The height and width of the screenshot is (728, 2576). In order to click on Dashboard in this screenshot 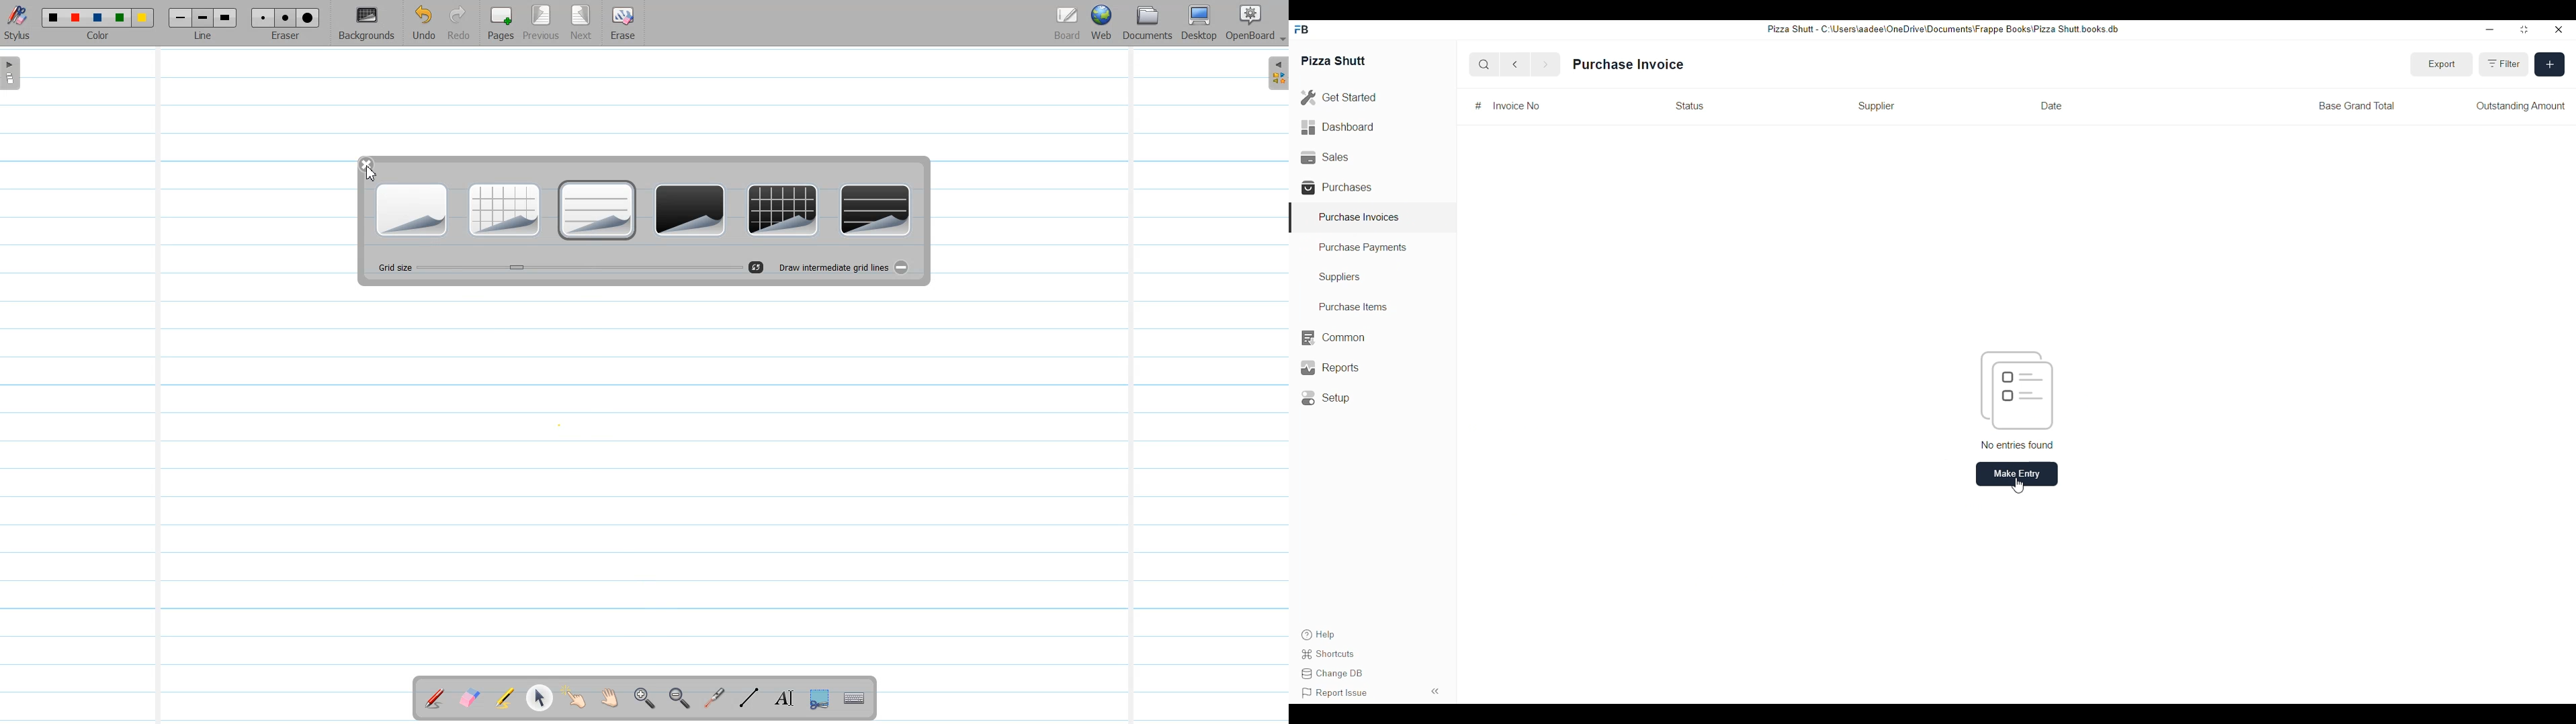, I will do `click(1339, 126)`.